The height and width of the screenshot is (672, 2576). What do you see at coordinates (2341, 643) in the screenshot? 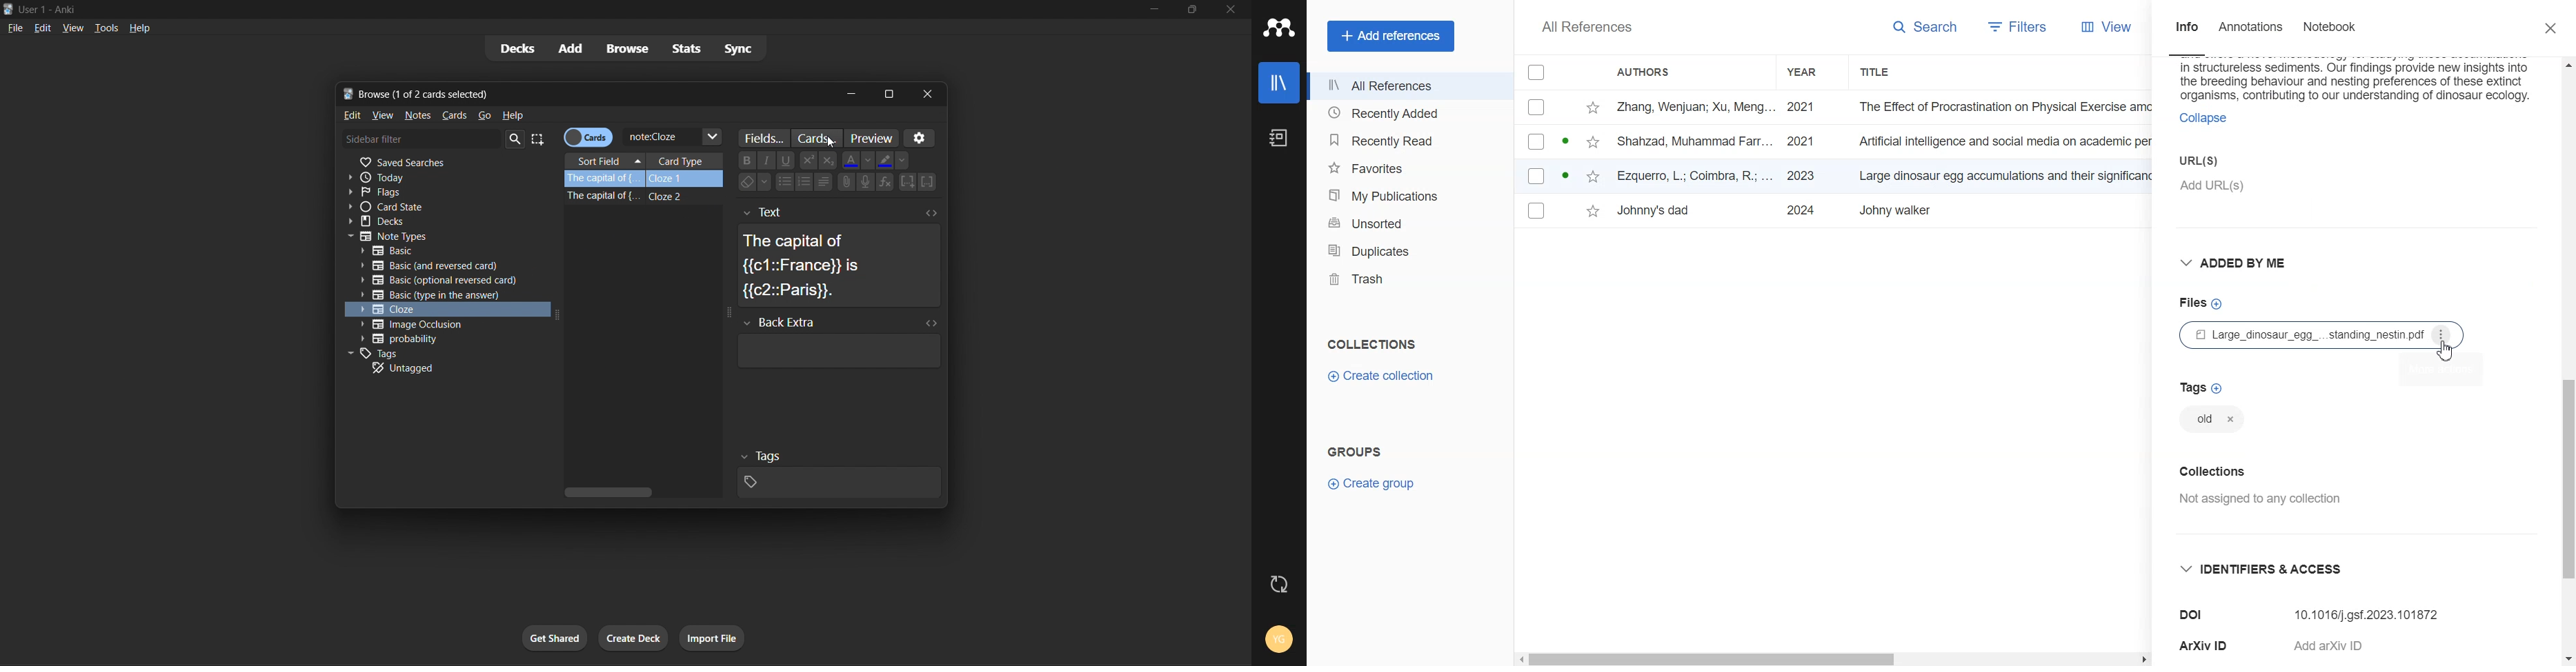
I see `Add` at bounding box center [2341, 643].